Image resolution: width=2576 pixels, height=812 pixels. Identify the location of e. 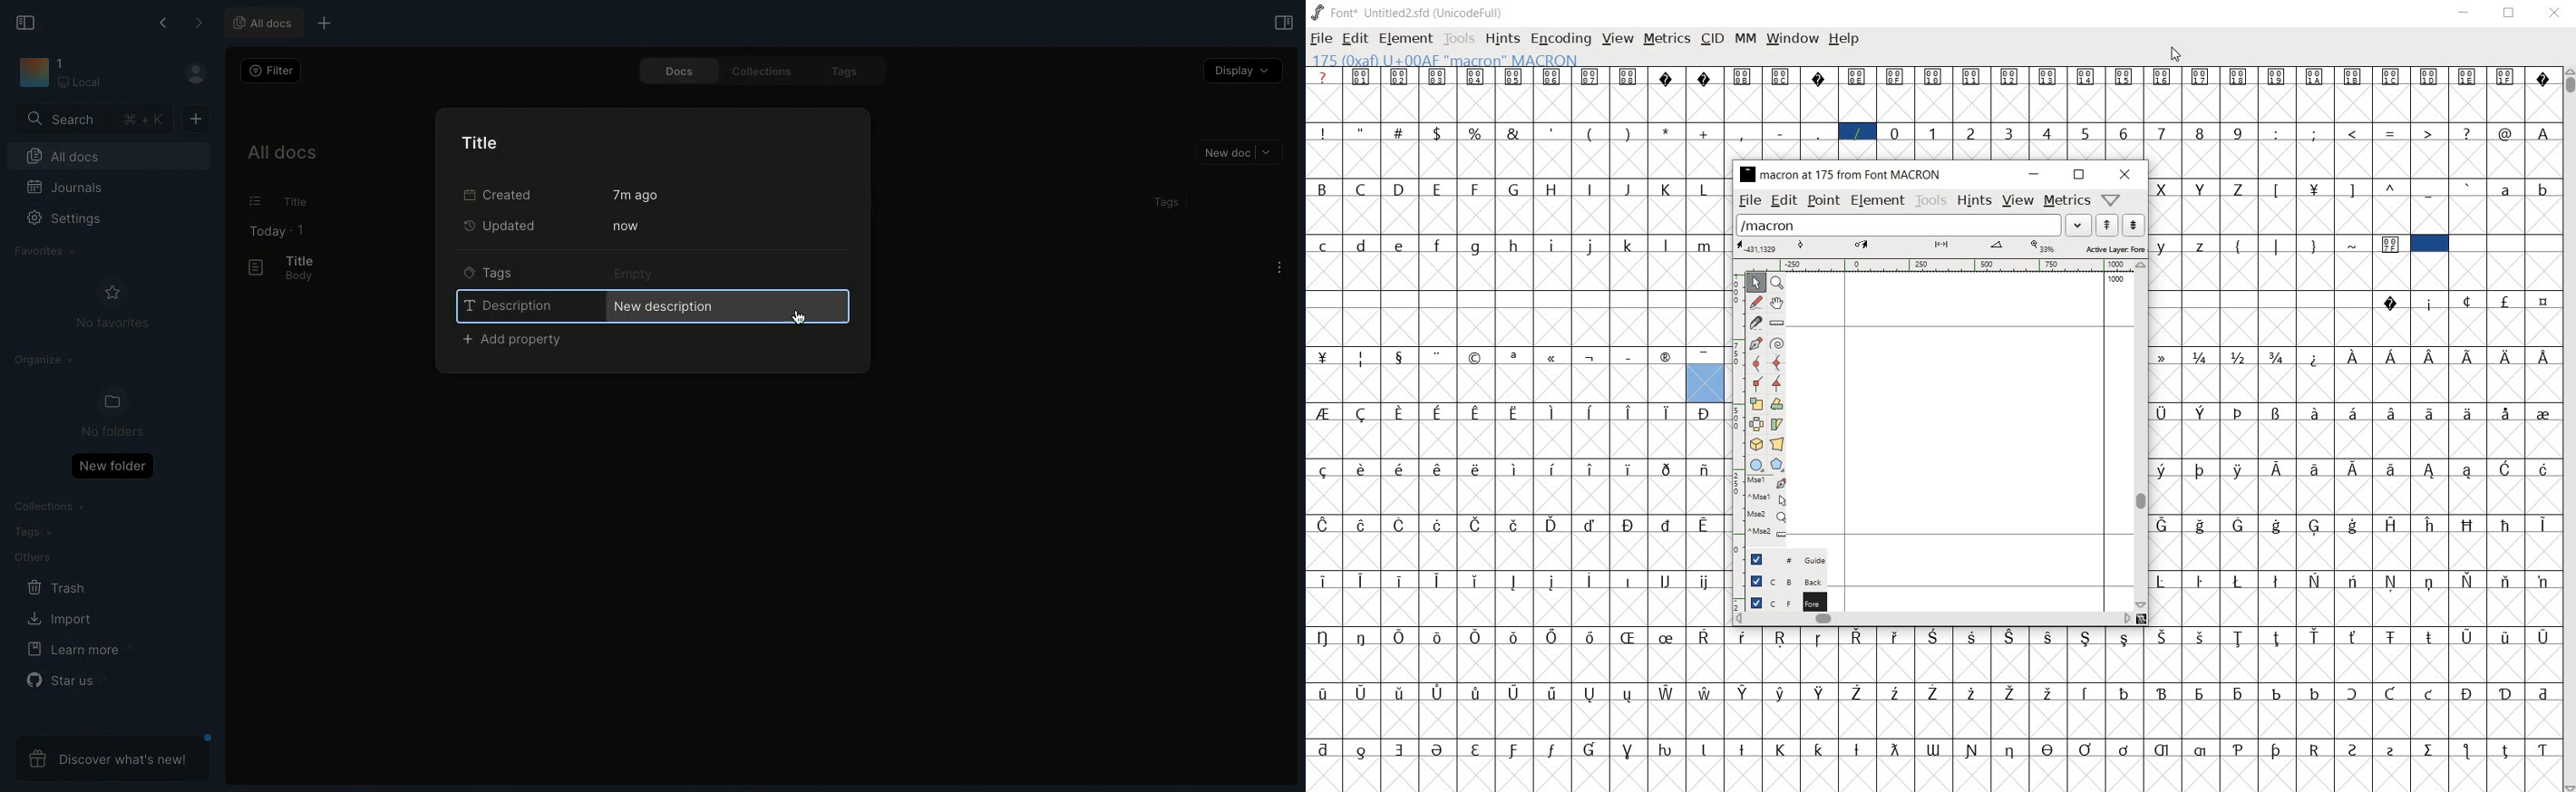
(1400, 244).